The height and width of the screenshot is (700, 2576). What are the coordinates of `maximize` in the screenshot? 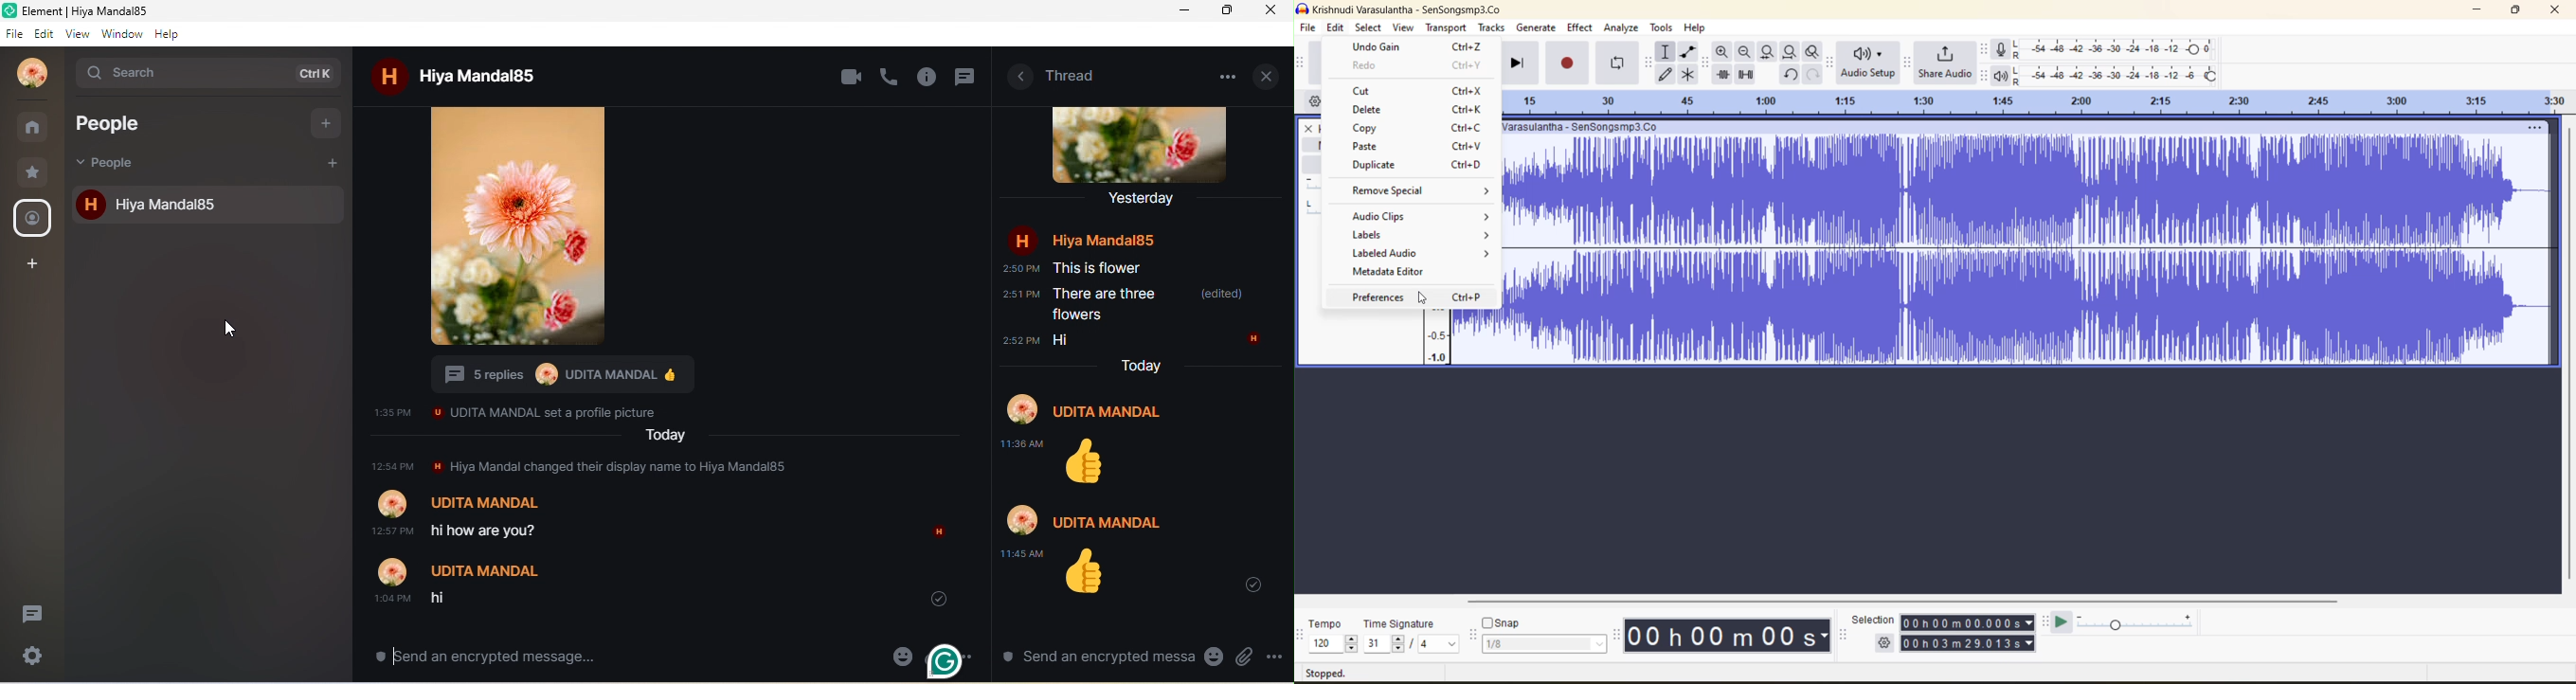 It's located at (2519, 10).